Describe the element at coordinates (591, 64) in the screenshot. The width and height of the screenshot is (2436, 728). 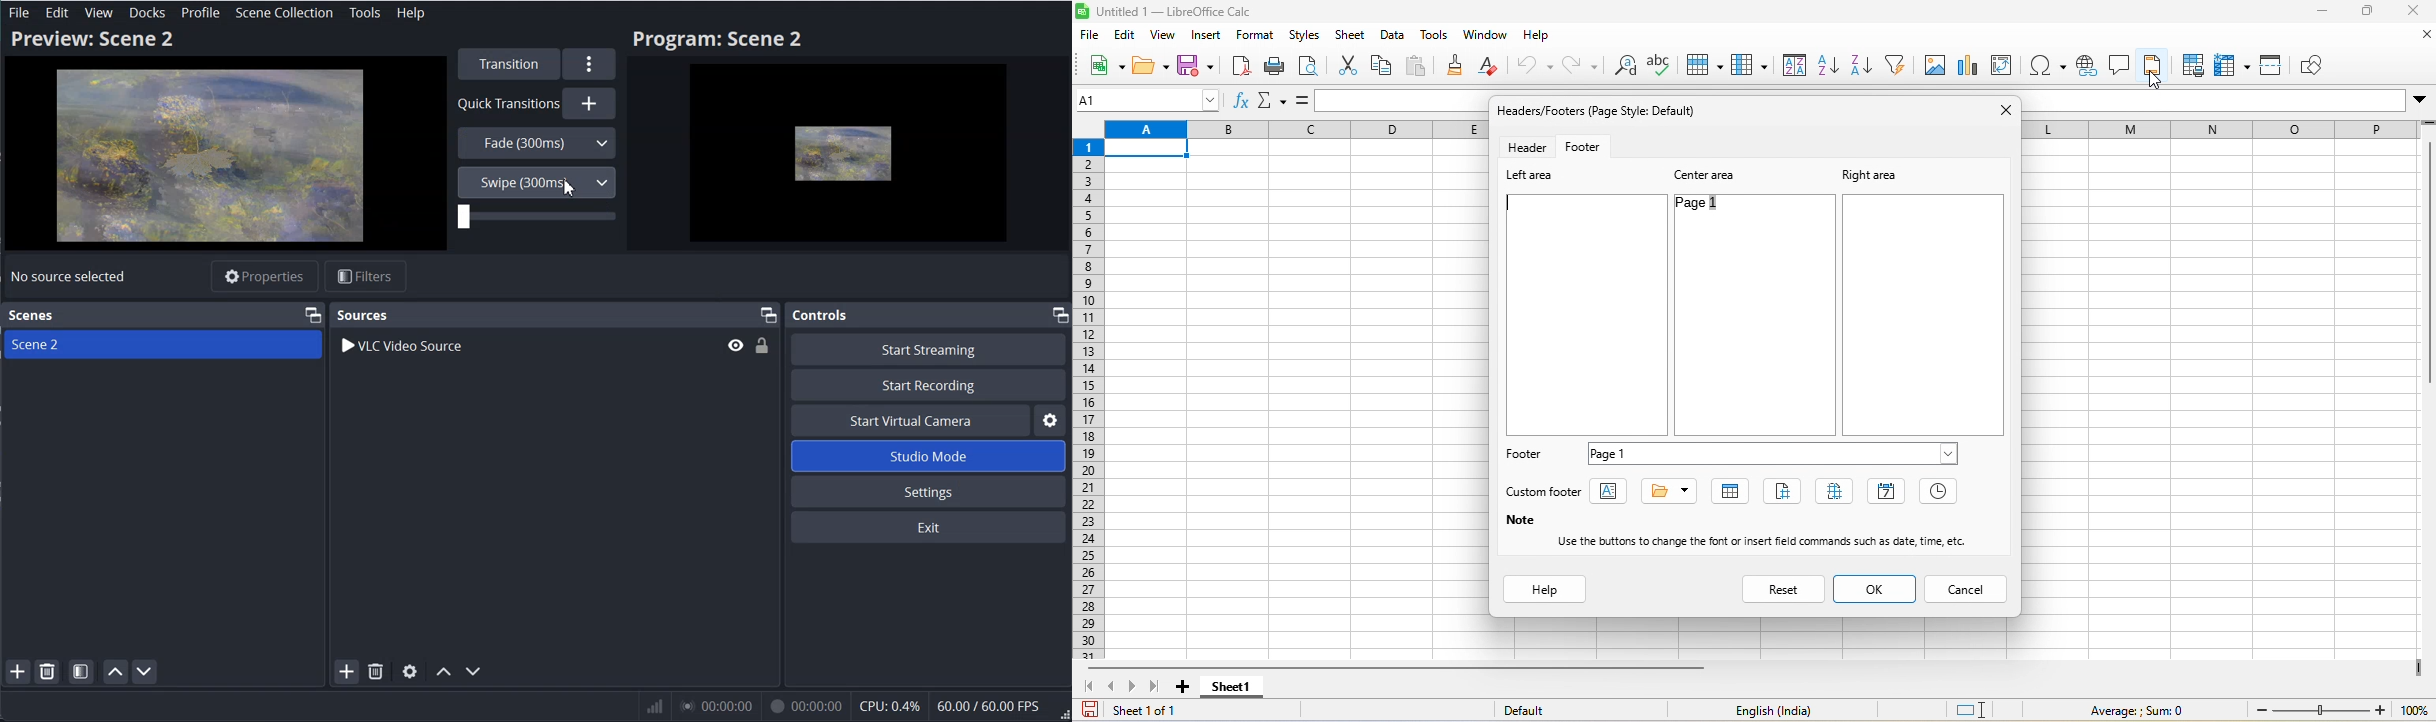
I see `More` at that location.